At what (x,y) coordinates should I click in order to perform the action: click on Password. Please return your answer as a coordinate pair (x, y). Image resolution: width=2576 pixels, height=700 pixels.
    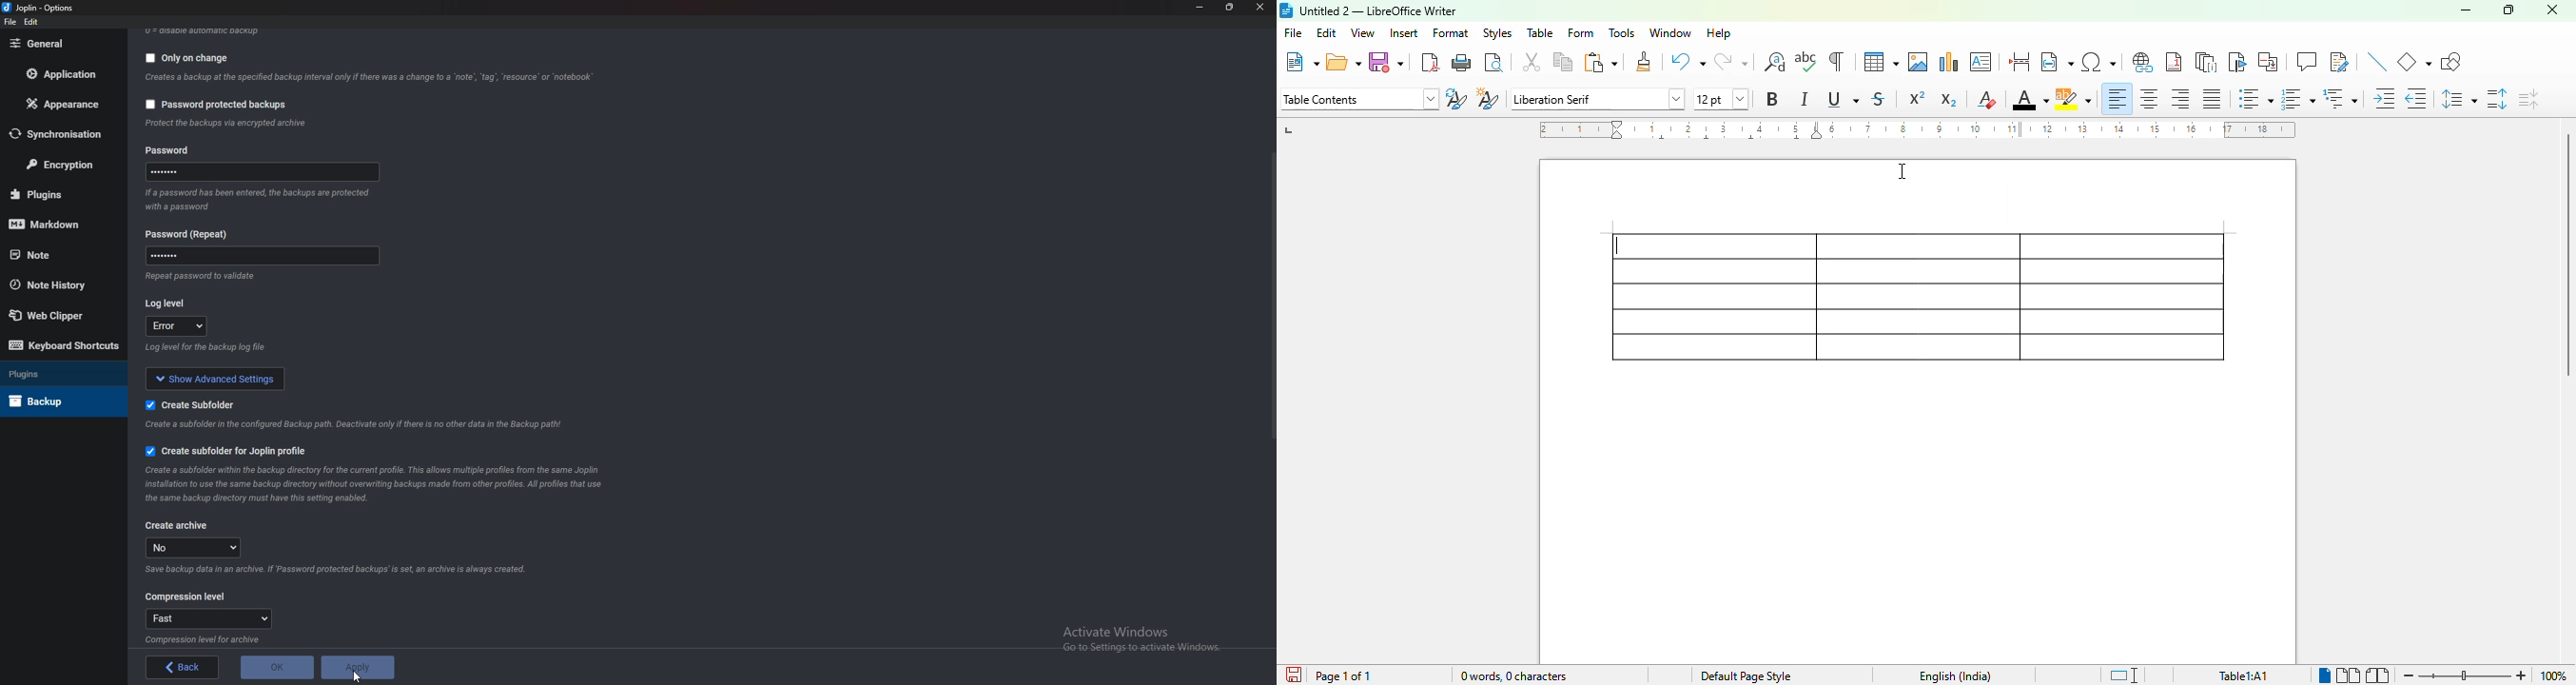
    Looking at the image, I should click on (261, 174).